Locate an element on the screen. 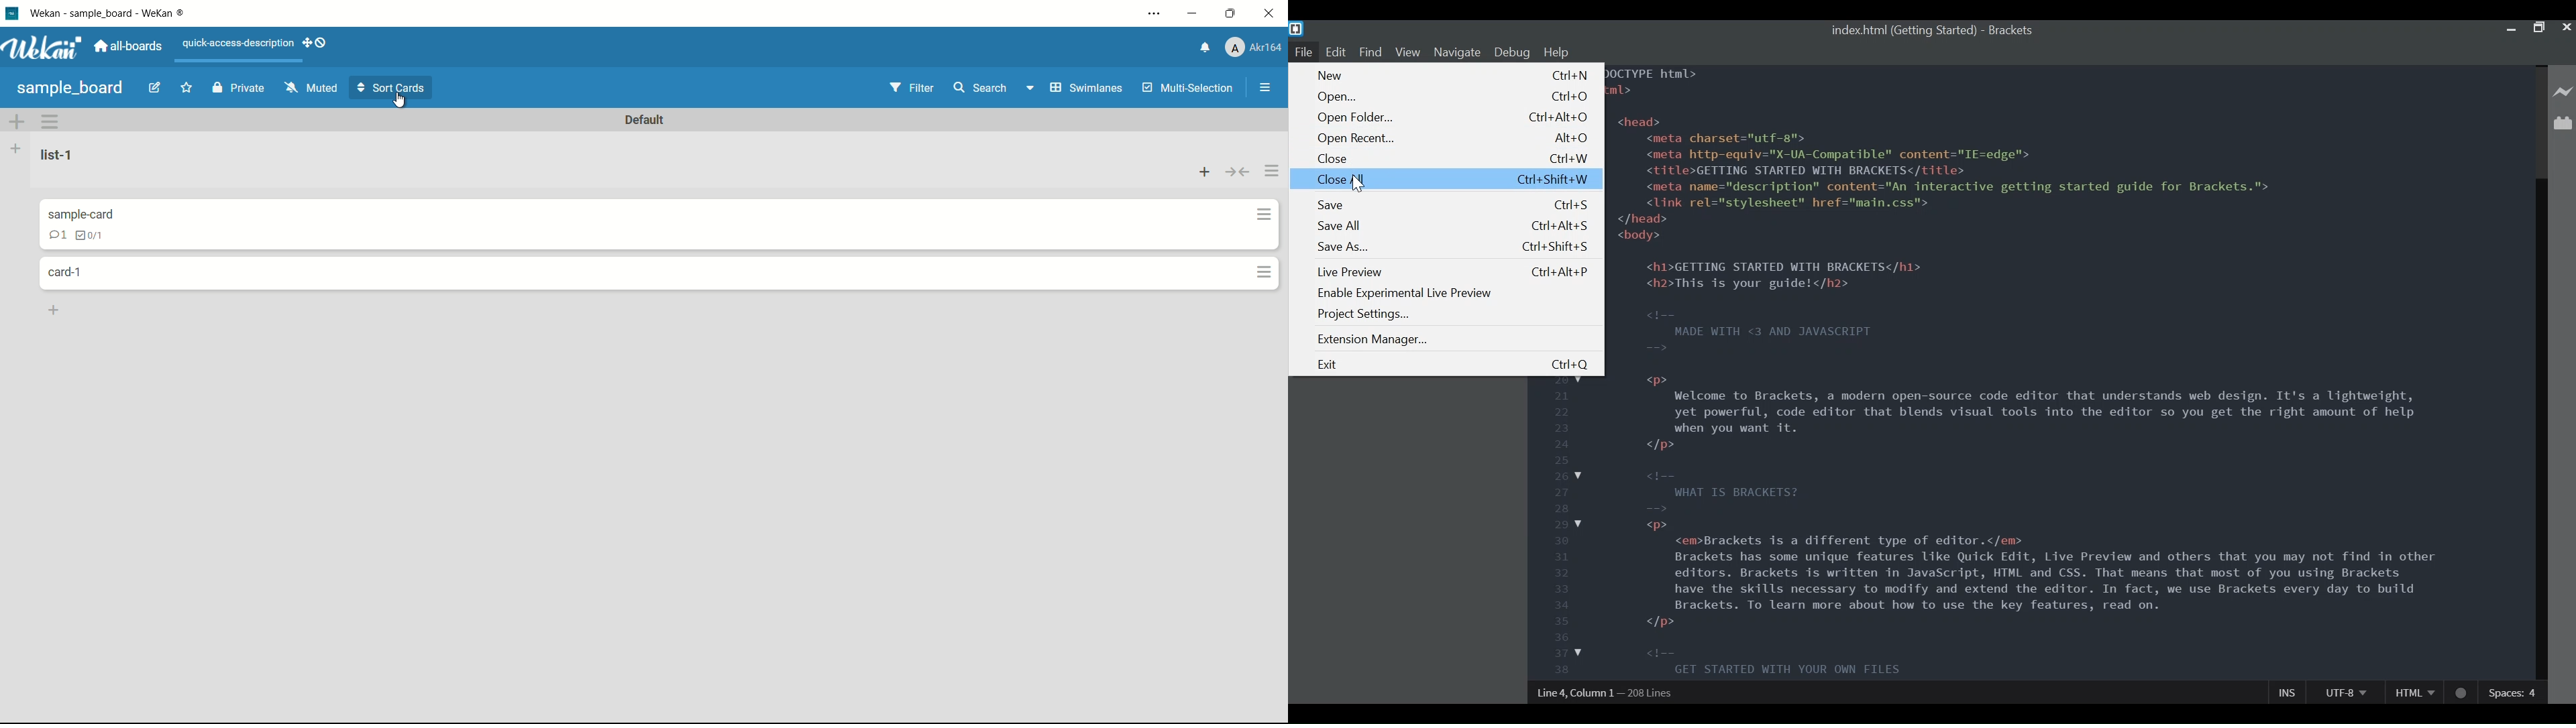  open sidebar or close sidebar is located at coordinates (1265, 88).